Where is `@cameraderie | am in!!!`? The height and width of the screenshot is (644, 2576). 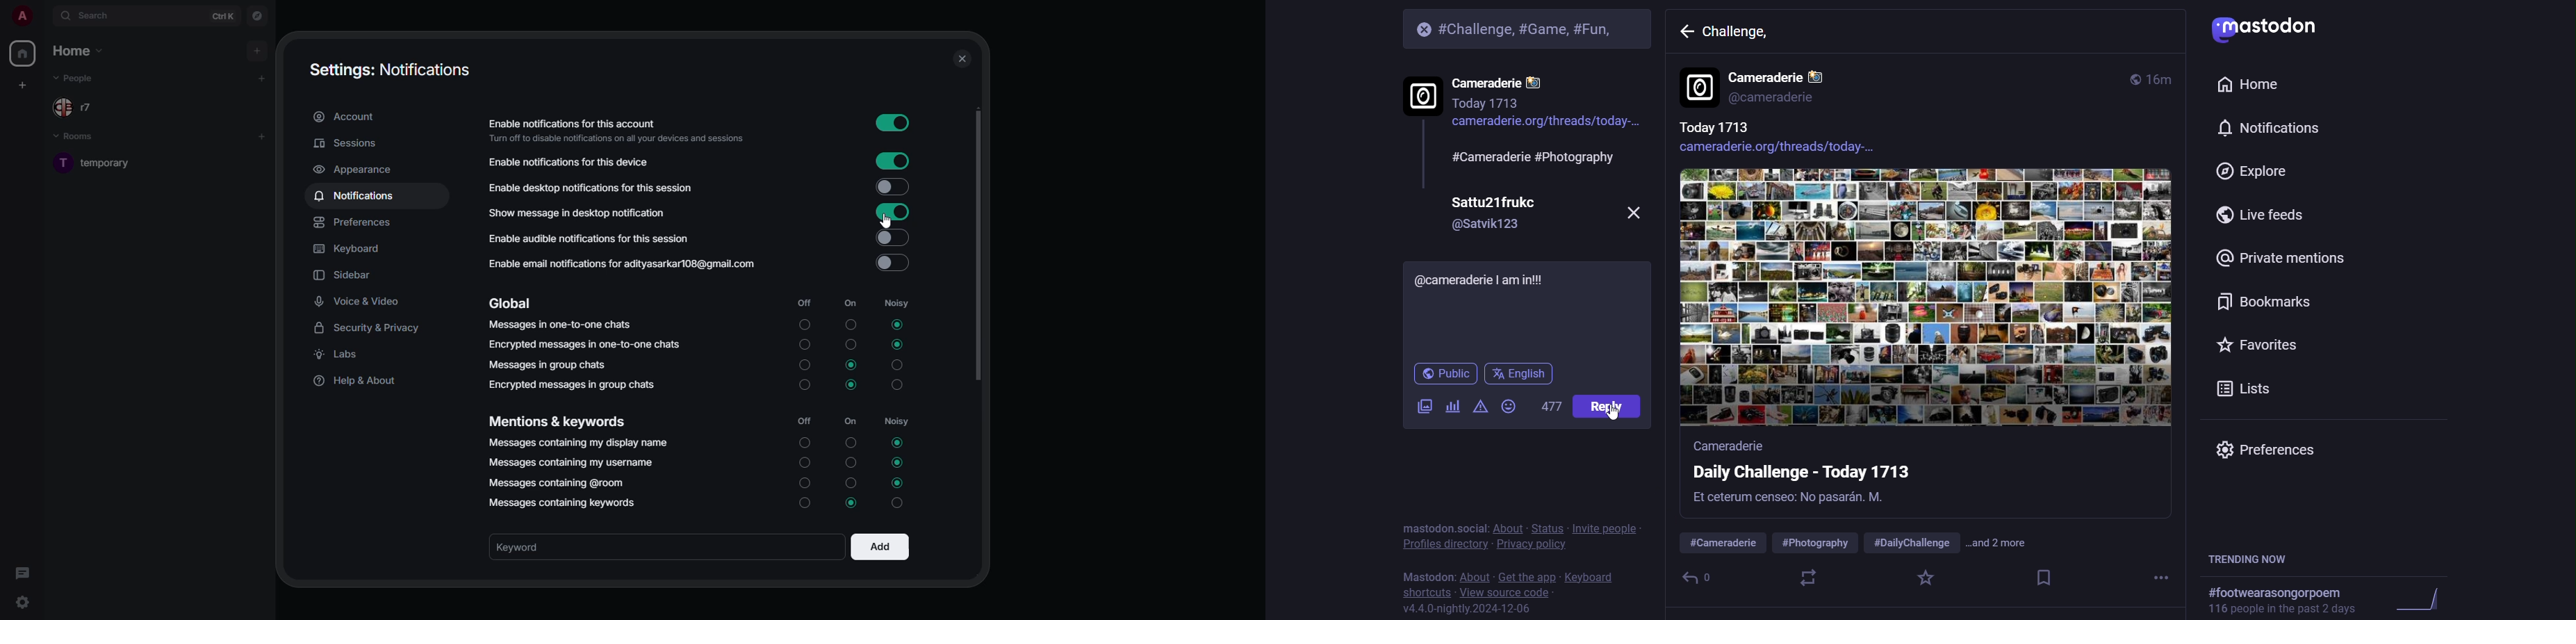
@cameraderie | am in!!! is located at coordinates (1485, 278).